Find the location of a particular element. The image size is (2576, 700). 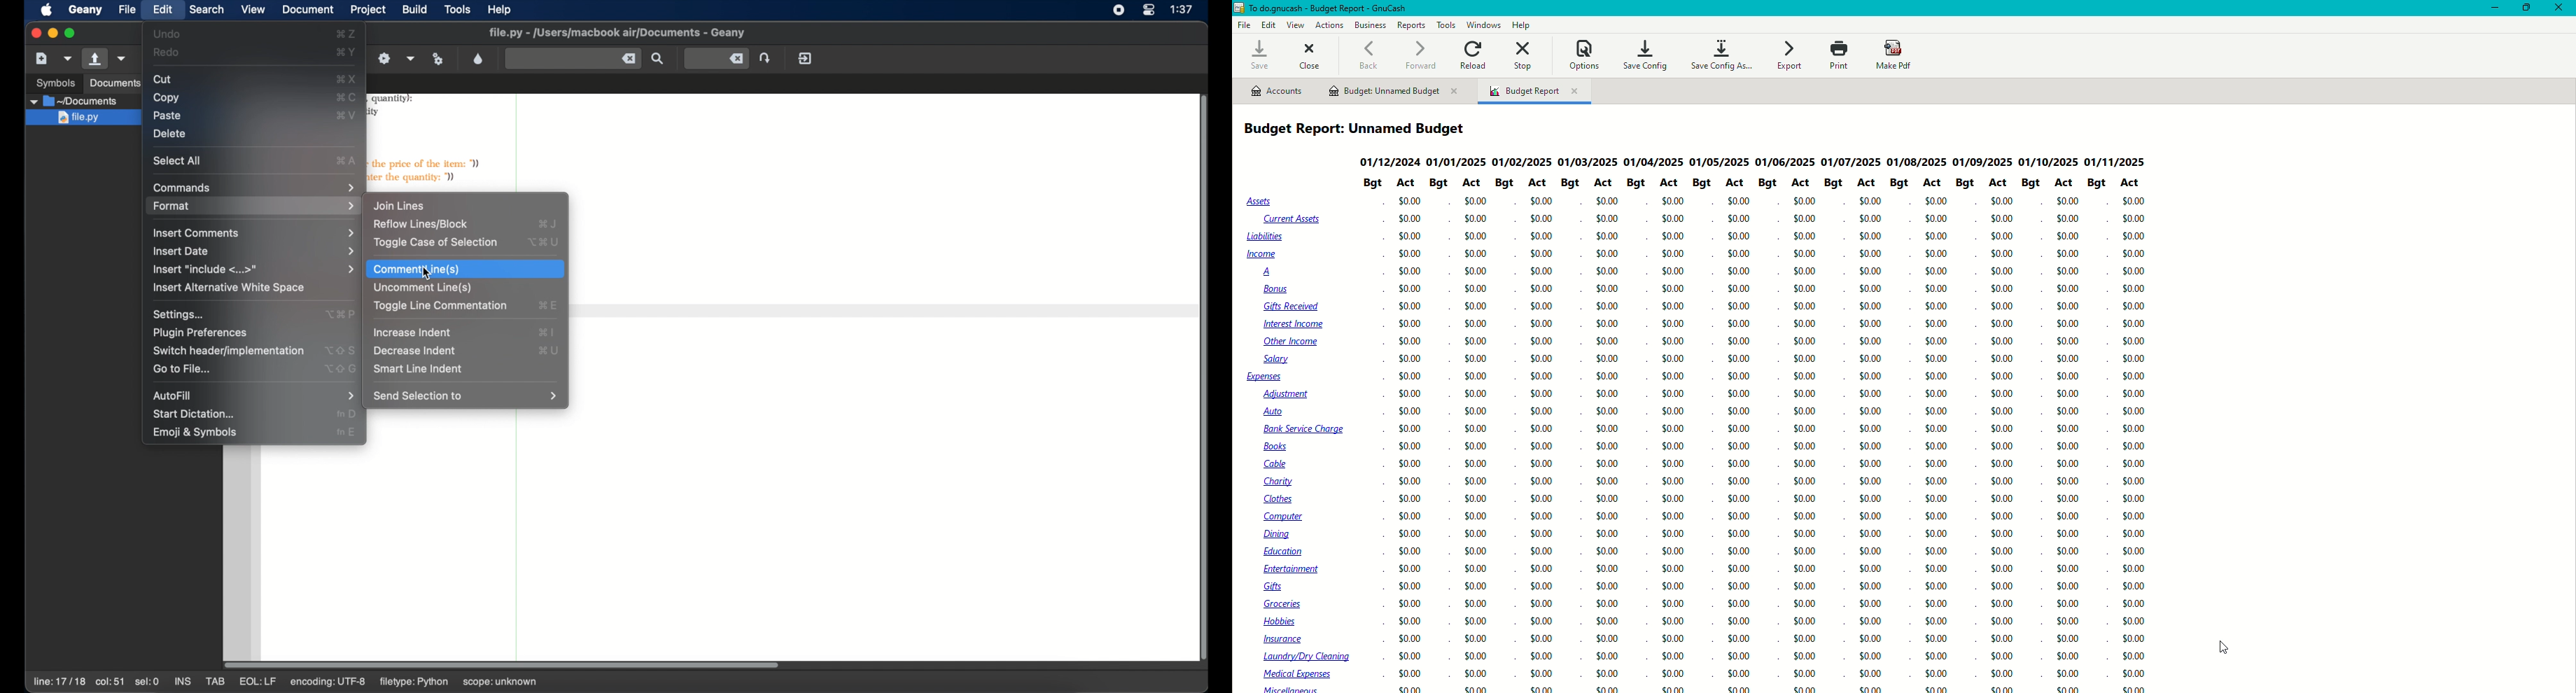

find the entered text in the current file is located at coordinates (658, 59).